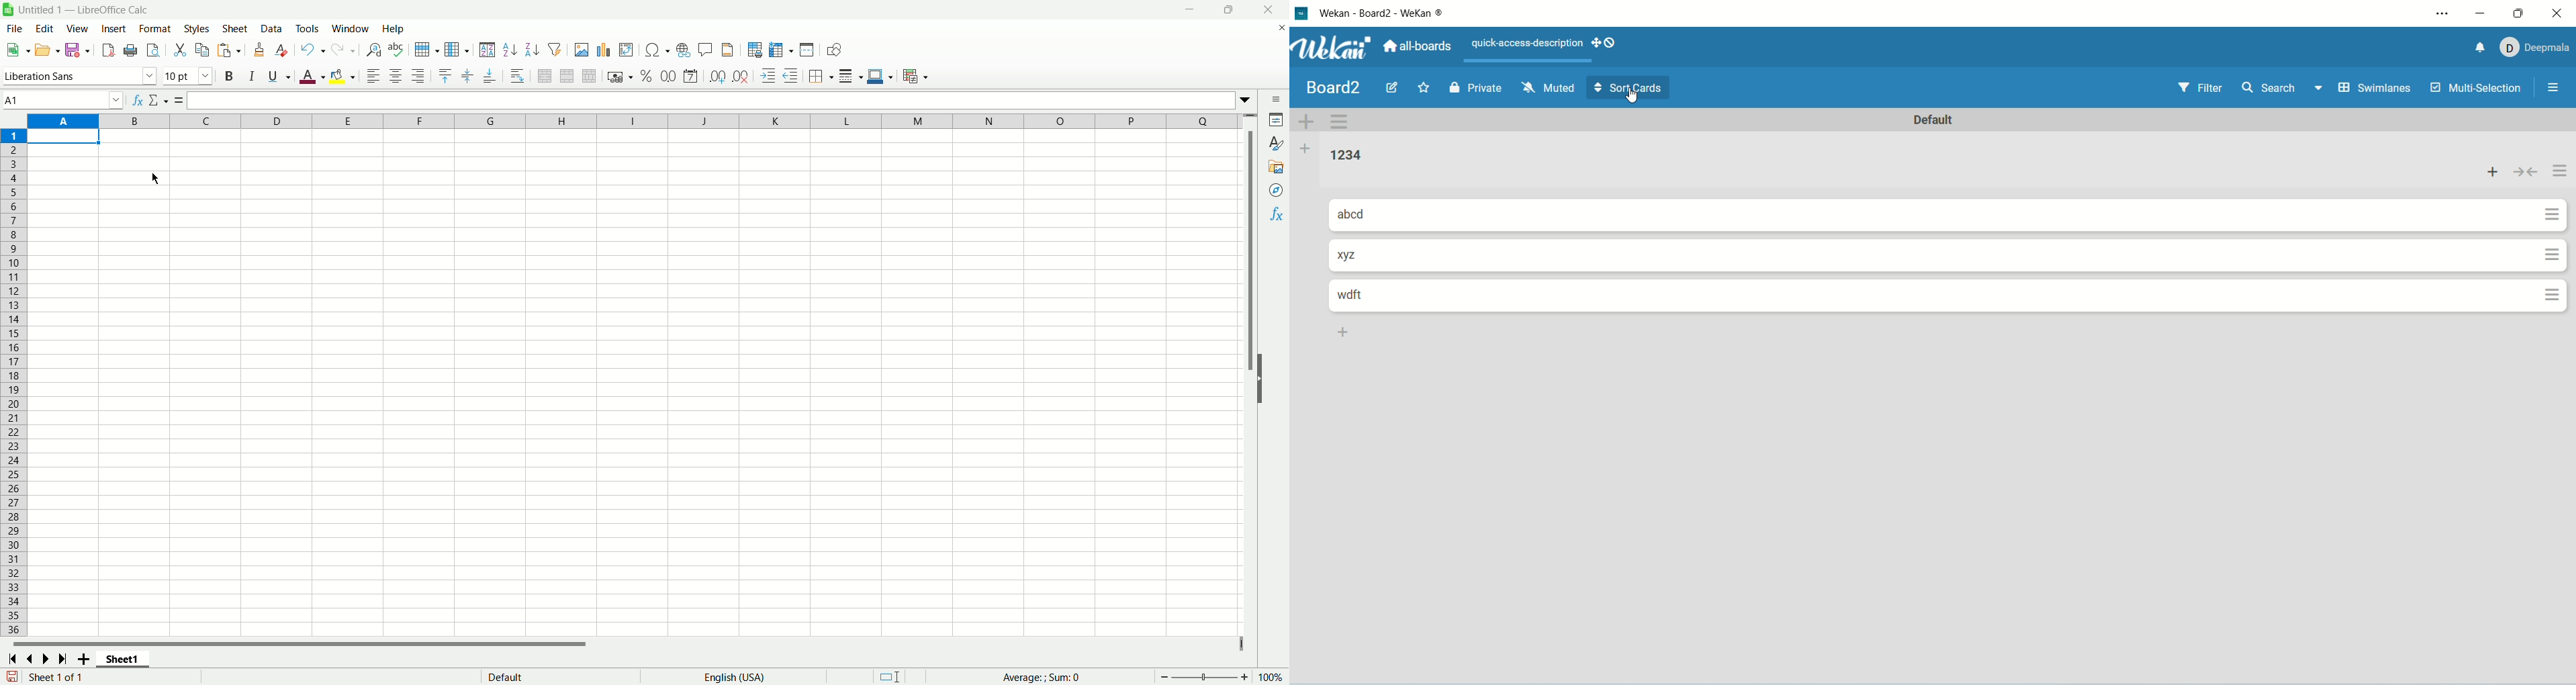 This screenshot has height=700, width=2576. What do you see at coordinates (86, 659) in the screenshot?
I see `new sheet` at bounding box center [86, 659].